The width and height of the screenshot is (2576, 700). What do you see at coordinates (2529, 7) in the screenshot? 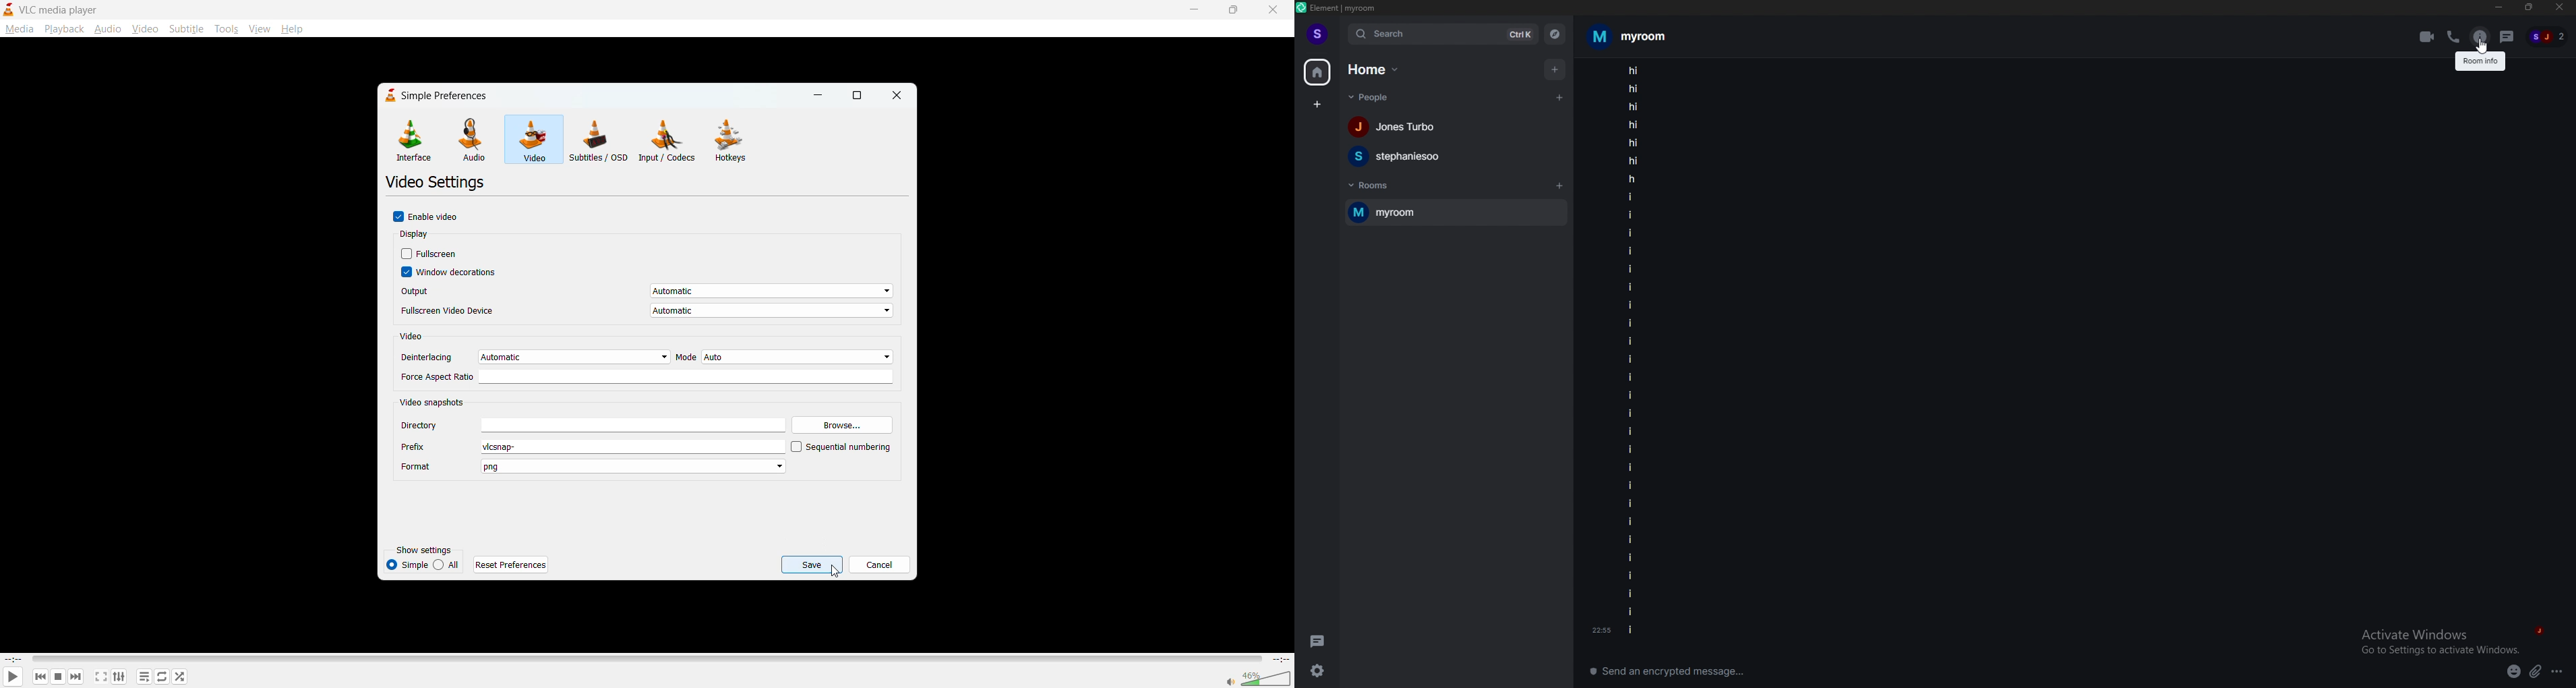
I see `resize` at bounding box center [2529, 7].